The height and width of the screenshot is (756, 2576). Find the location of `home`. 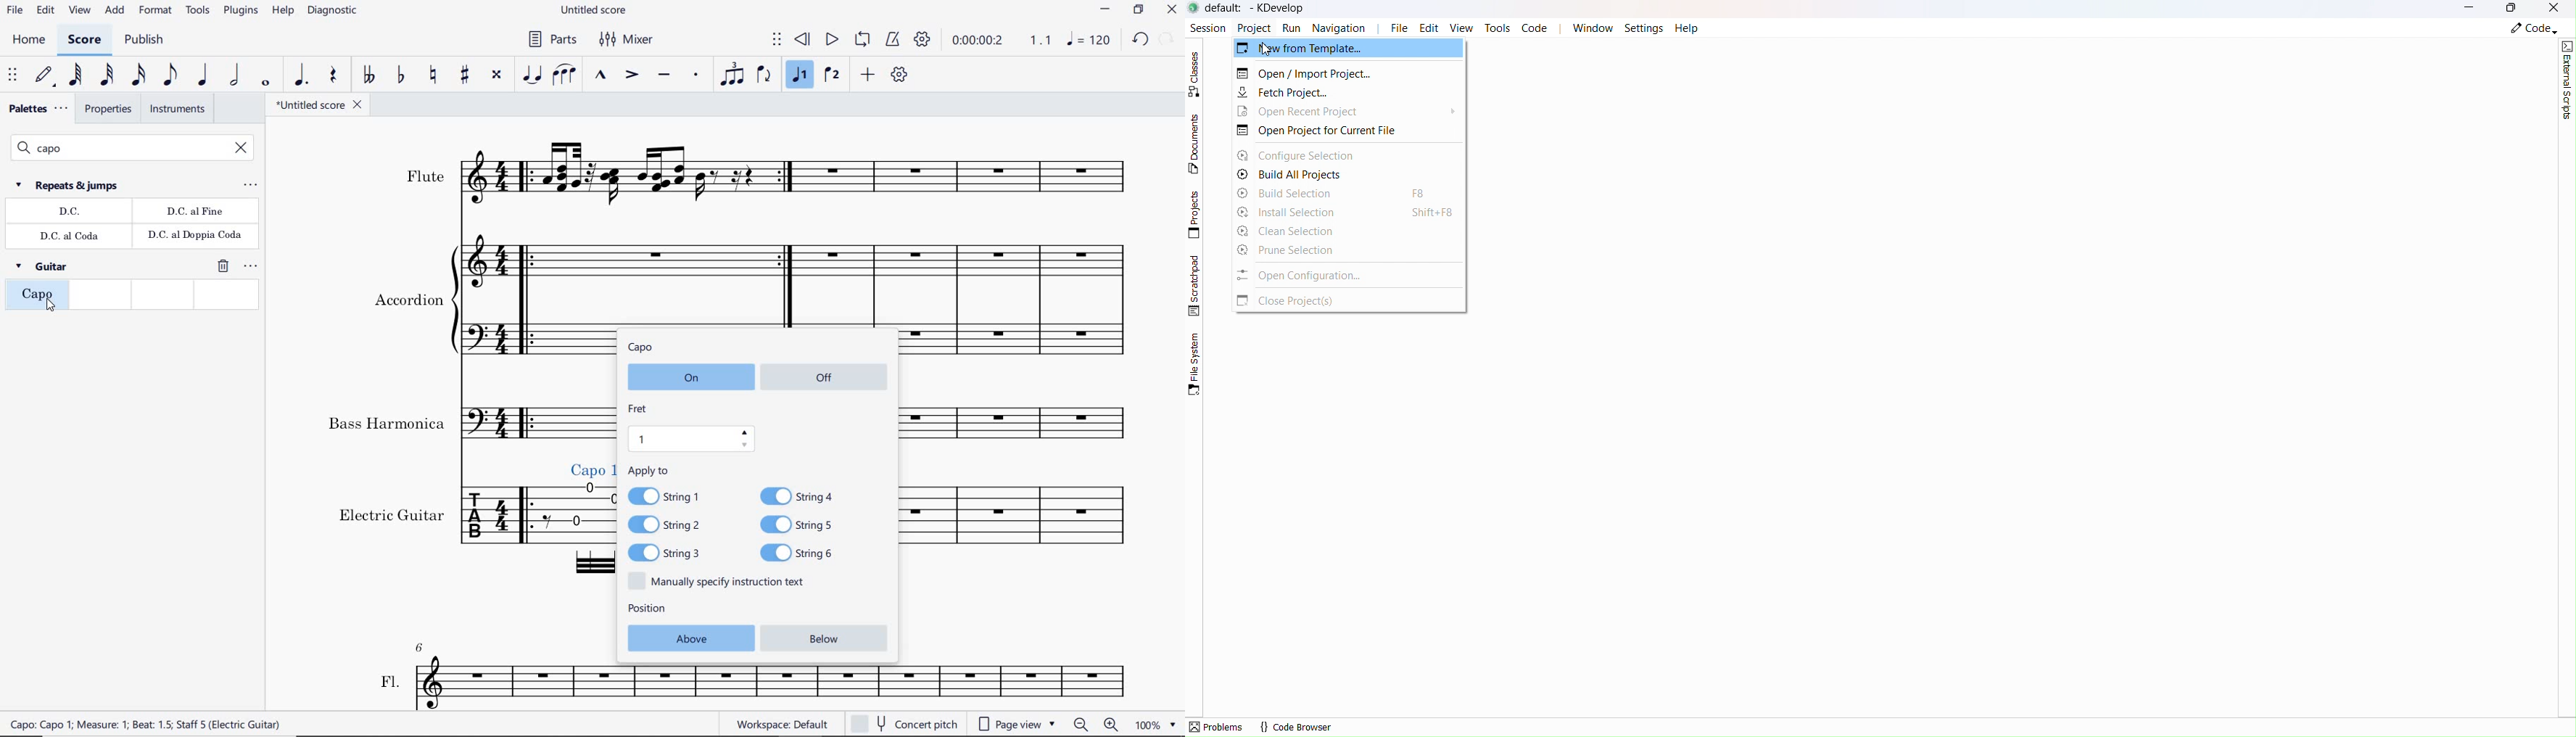

home is located at coordinates (28, 40).